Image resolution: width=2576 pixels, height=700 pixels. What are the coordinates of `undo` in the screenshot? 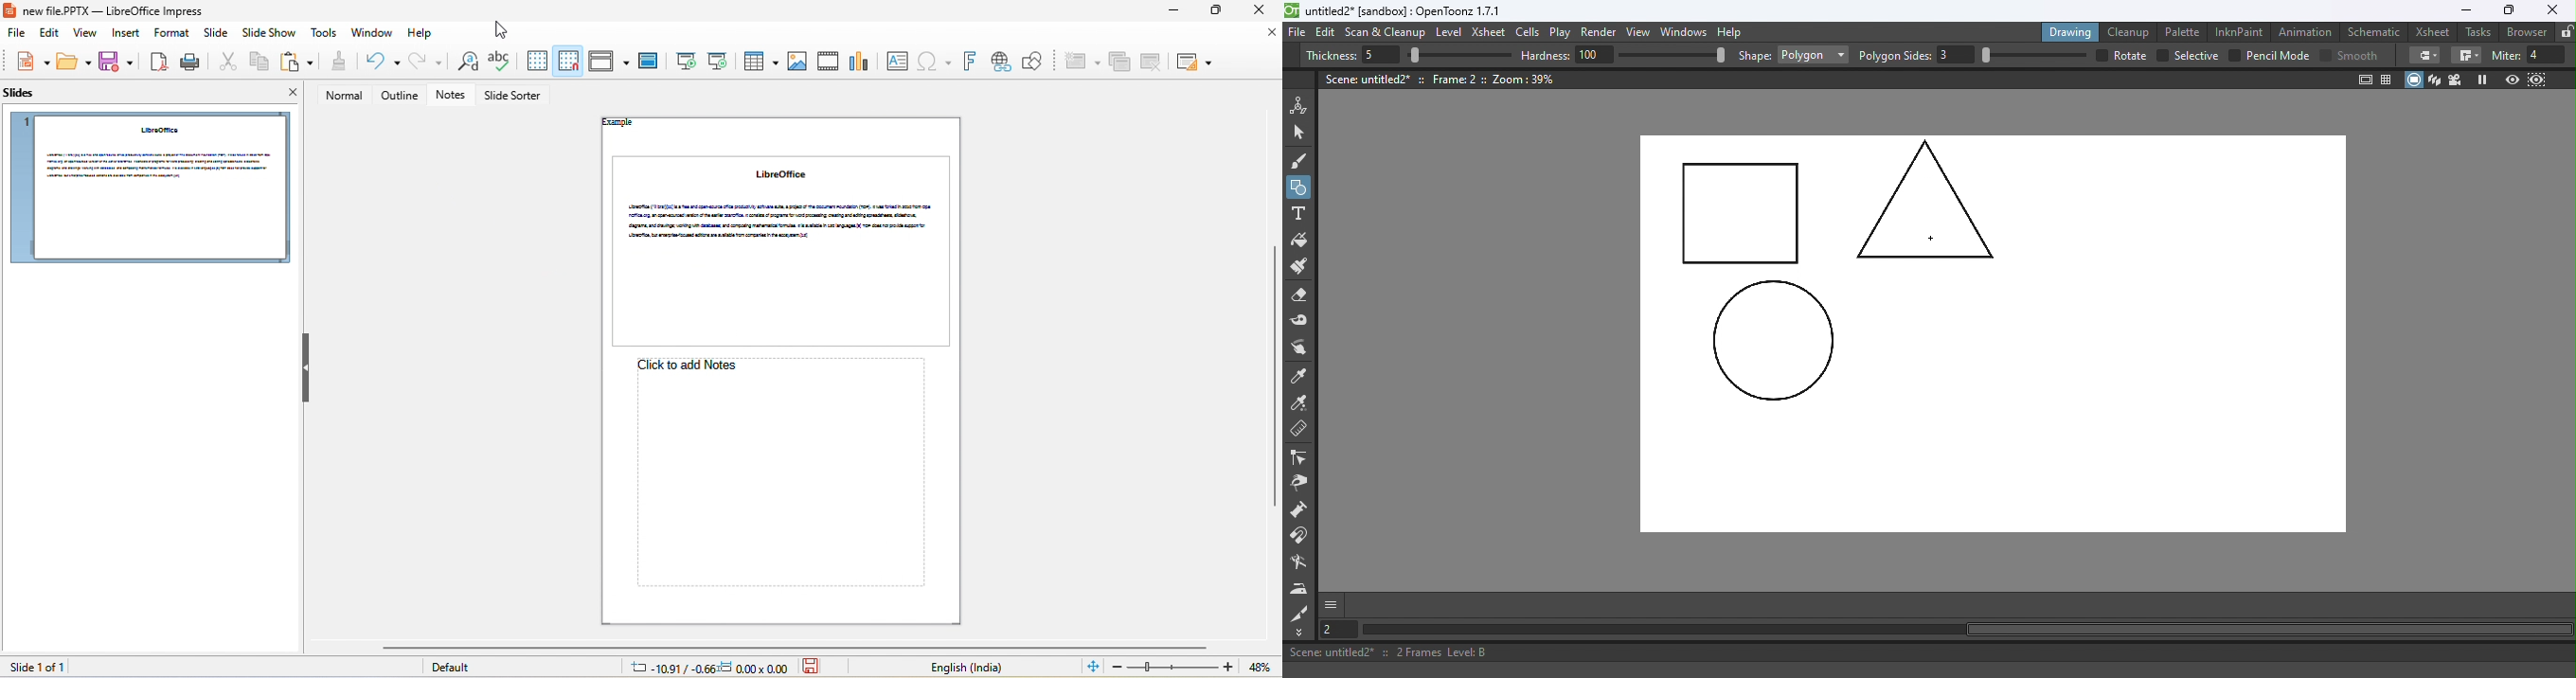 It's located at (378, 62).